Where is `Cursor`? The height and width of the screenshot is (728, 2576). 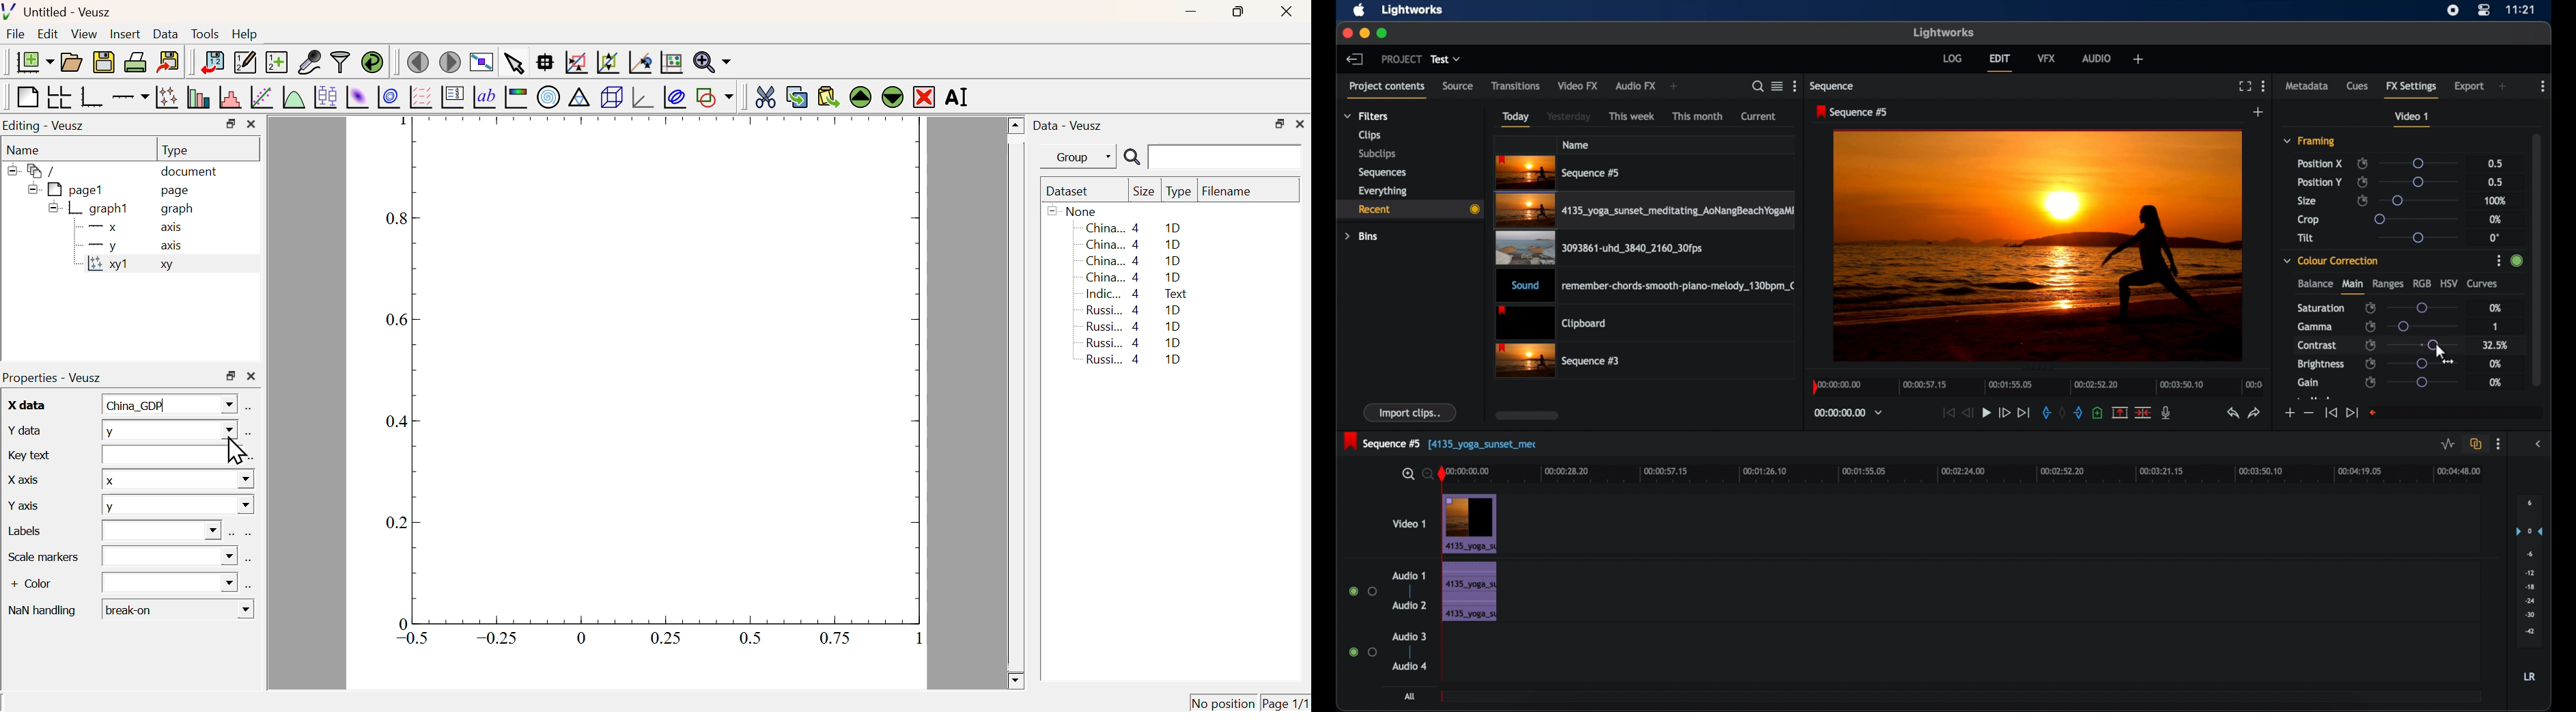 Cursor is located at coordinates (234, 451).